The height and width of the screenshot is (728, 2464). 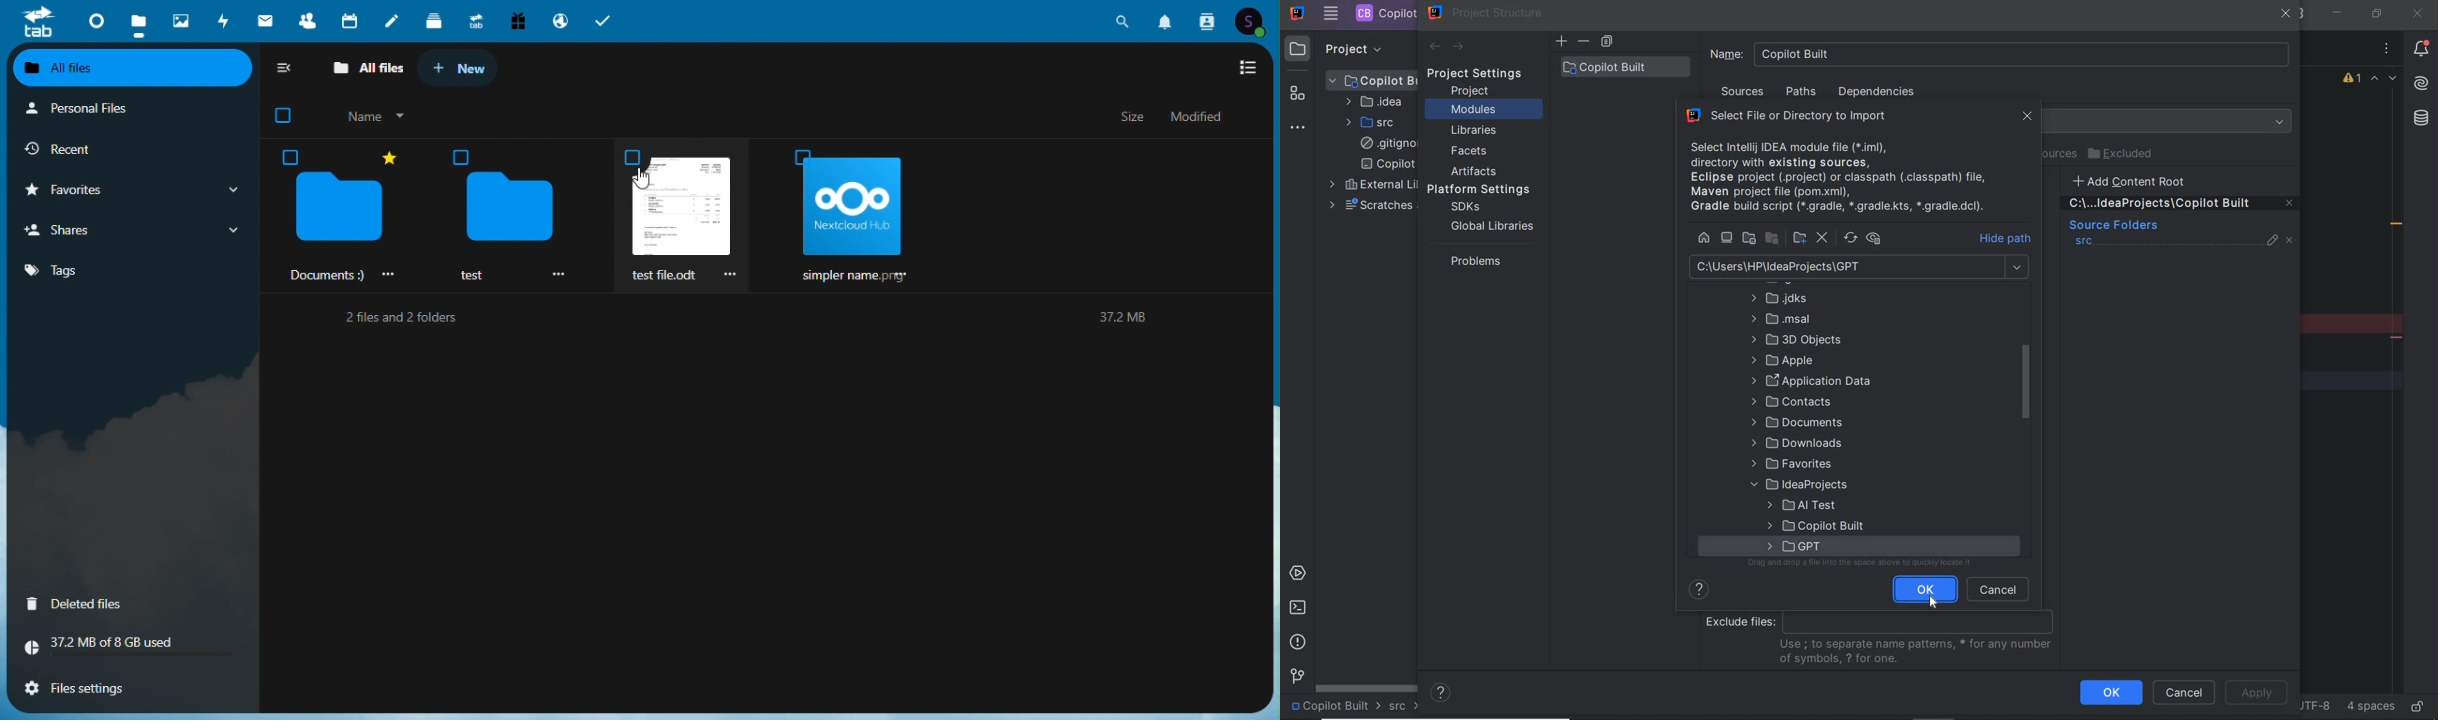 I want to click on Photos, so click(x=183, y=20).